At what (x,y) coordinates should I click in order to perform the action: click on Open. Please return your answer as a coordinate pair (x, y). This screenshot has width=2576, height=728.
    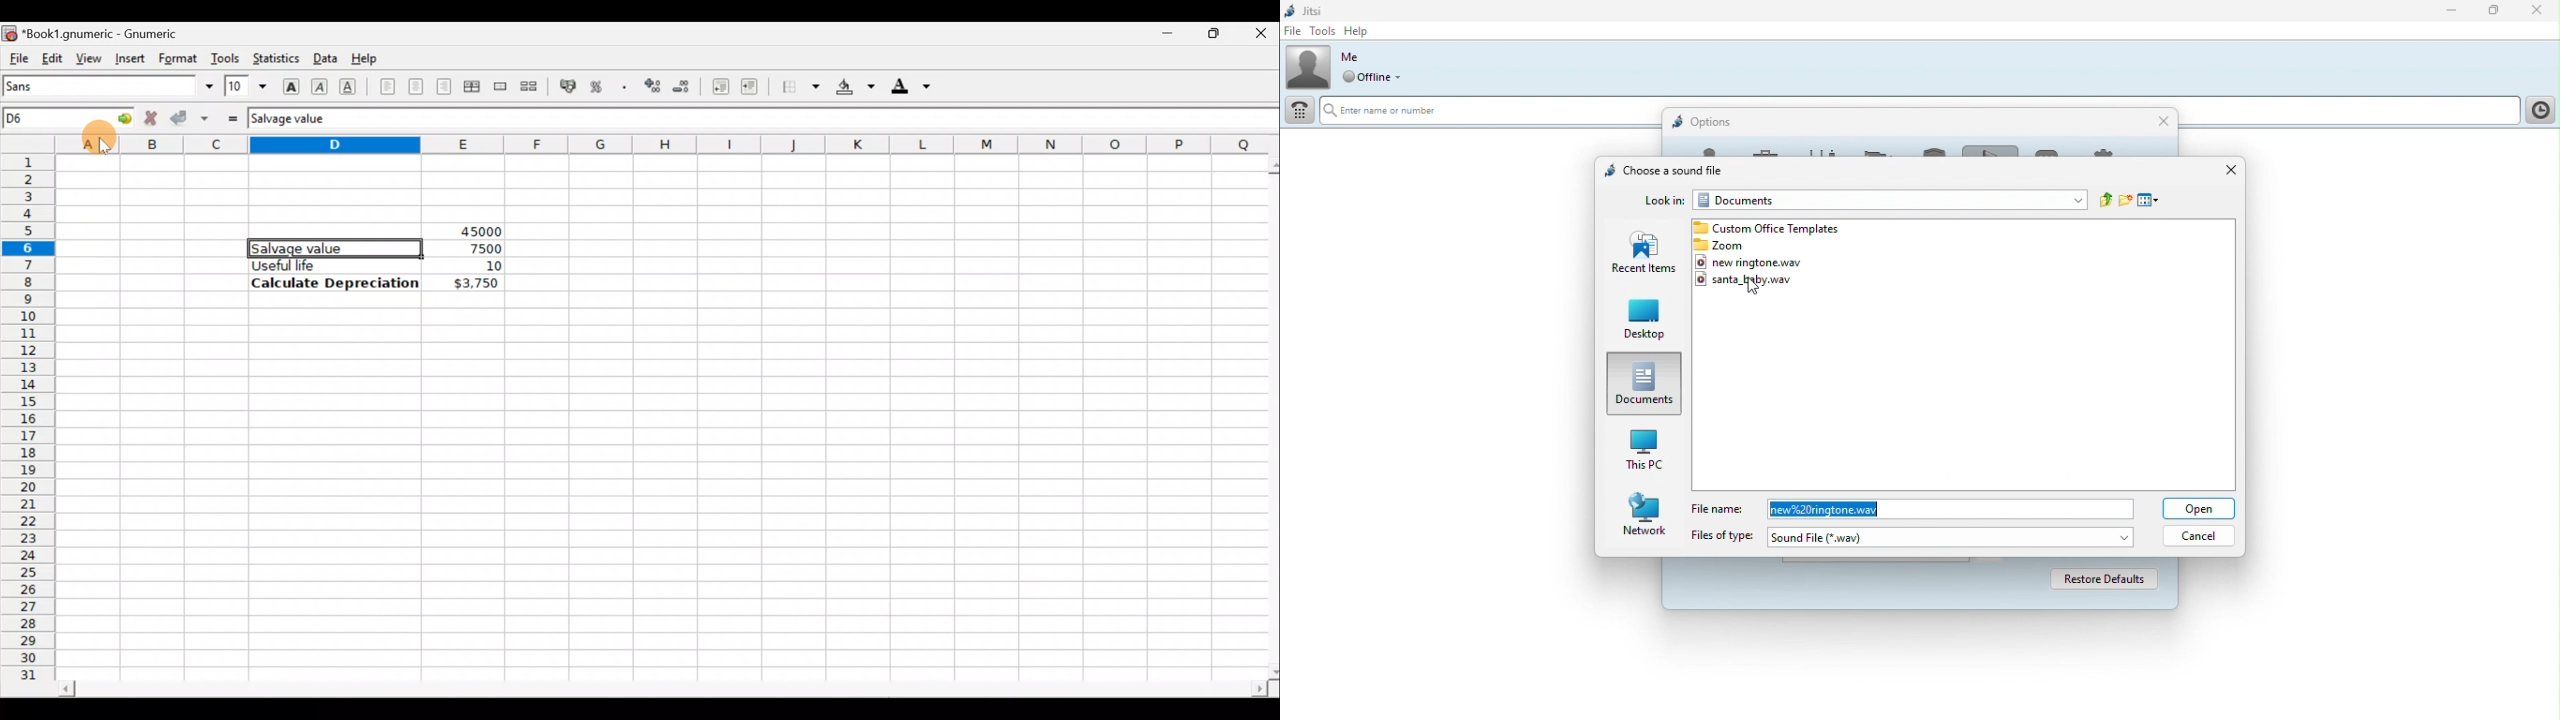
    Looking at the image, I should click on (2198, 509).